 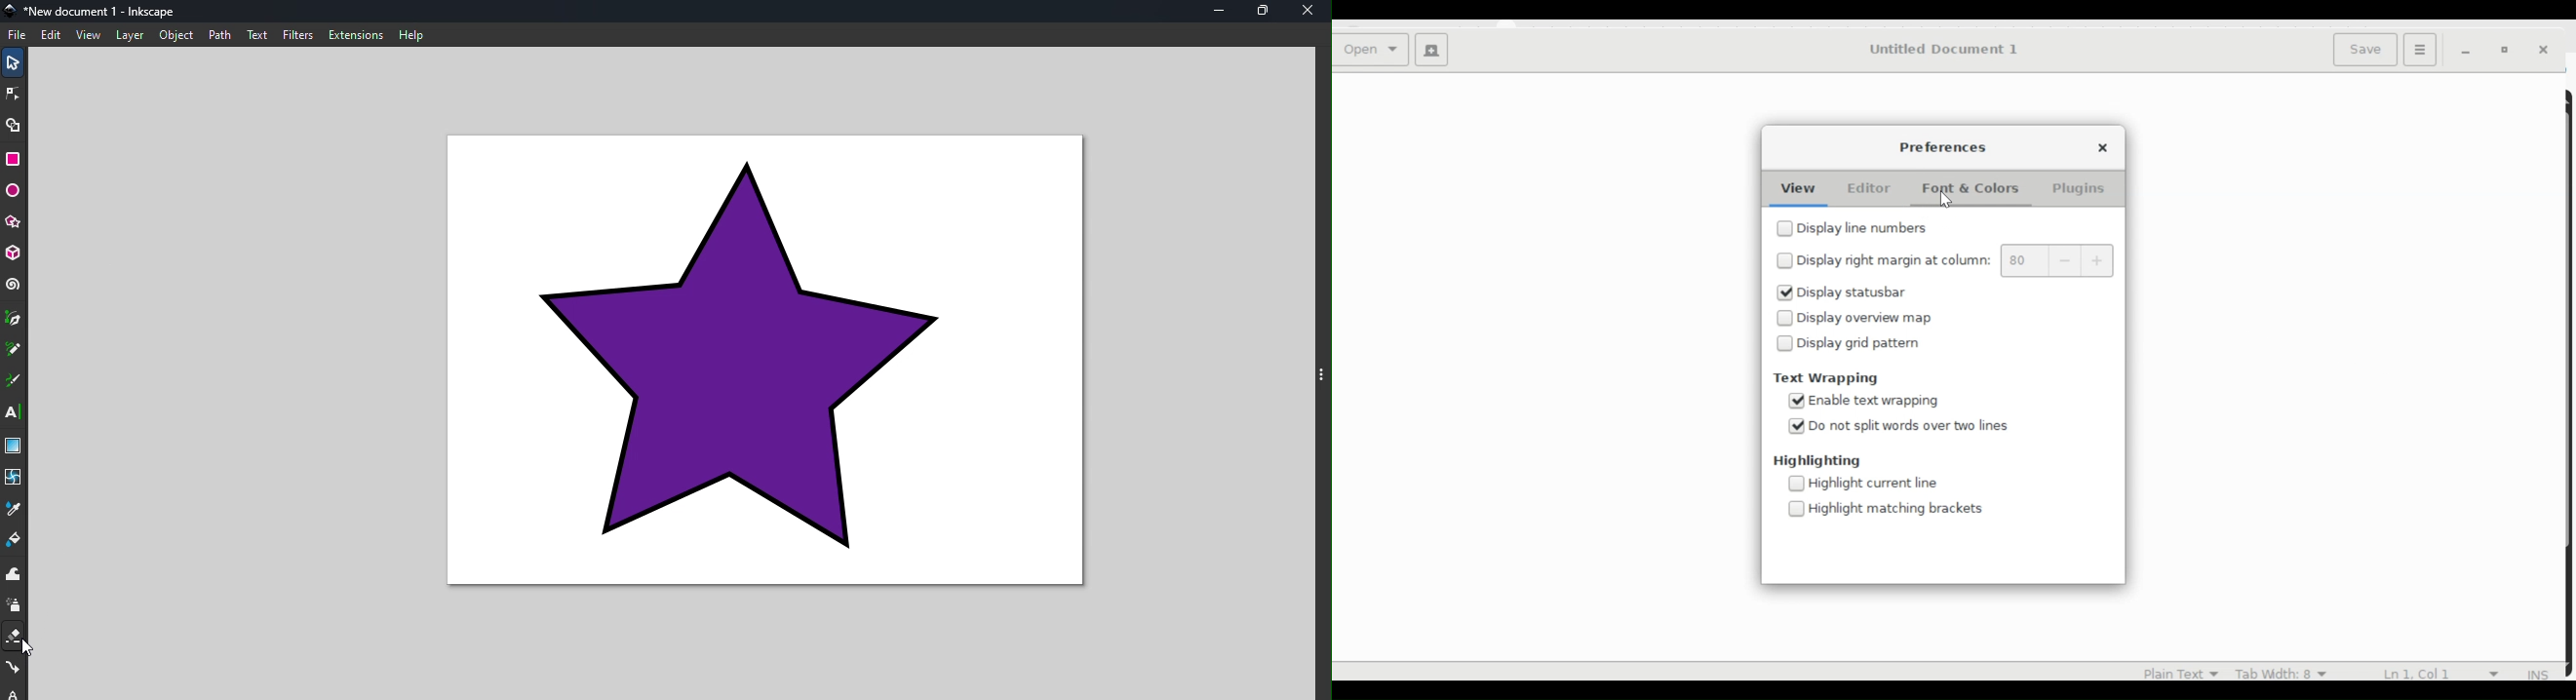 What do you see at coordinates (130, 35) in the screenshot?
I see `layer` at bounding box center [130, 35].